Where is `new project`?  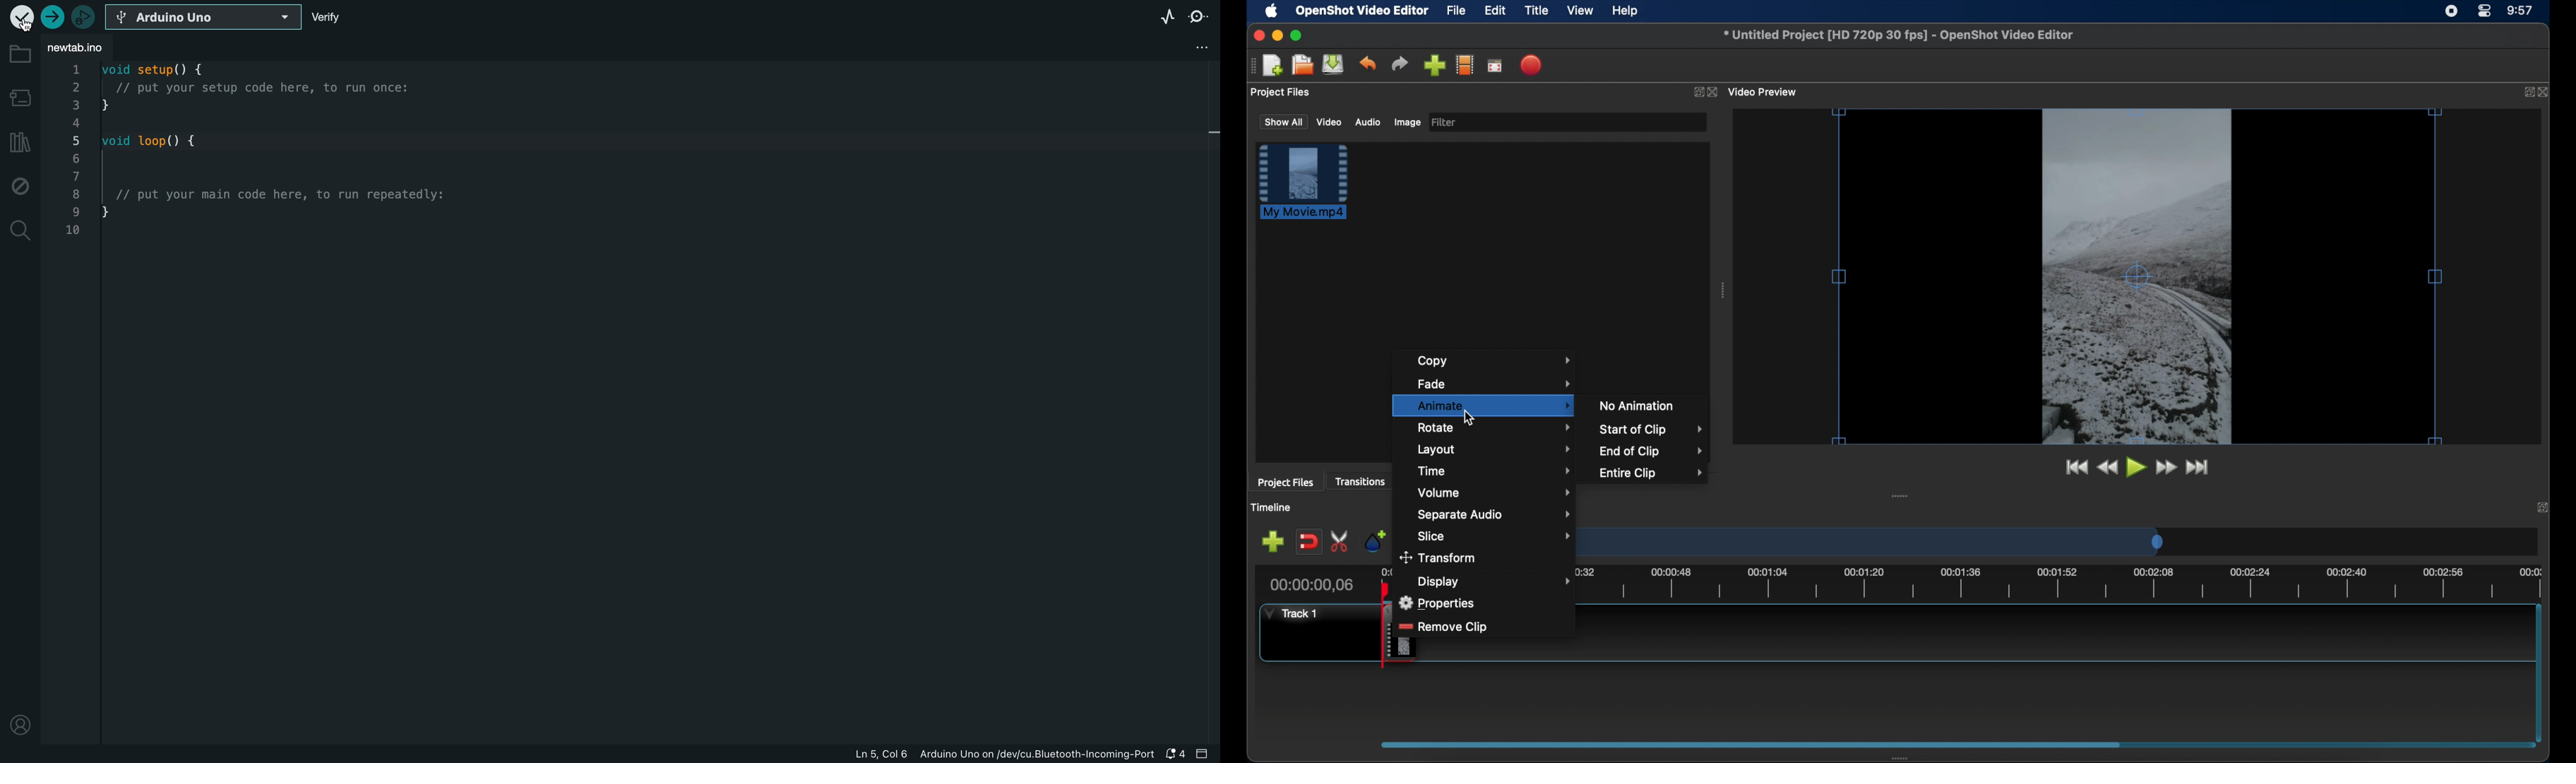 new project is located at coordinates (1274, 66).